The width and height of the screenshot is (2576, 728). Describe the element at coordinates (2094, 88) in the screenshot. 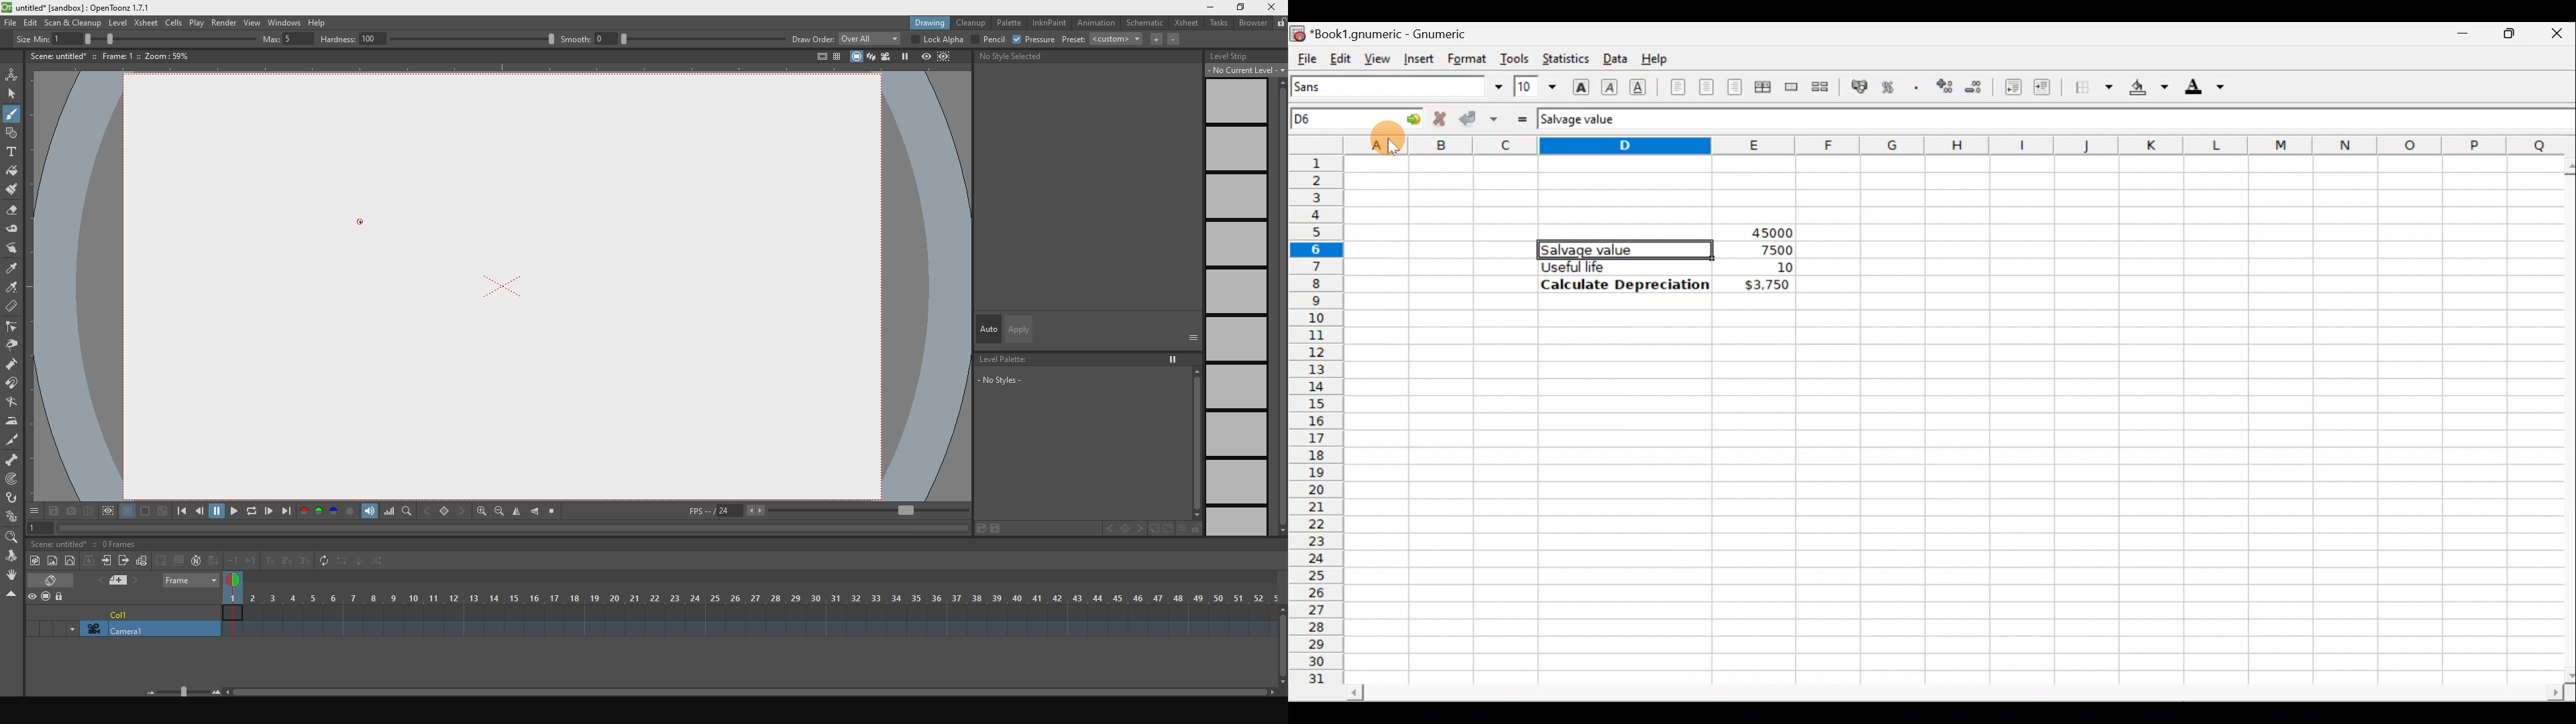

I see `Borders` at that location.